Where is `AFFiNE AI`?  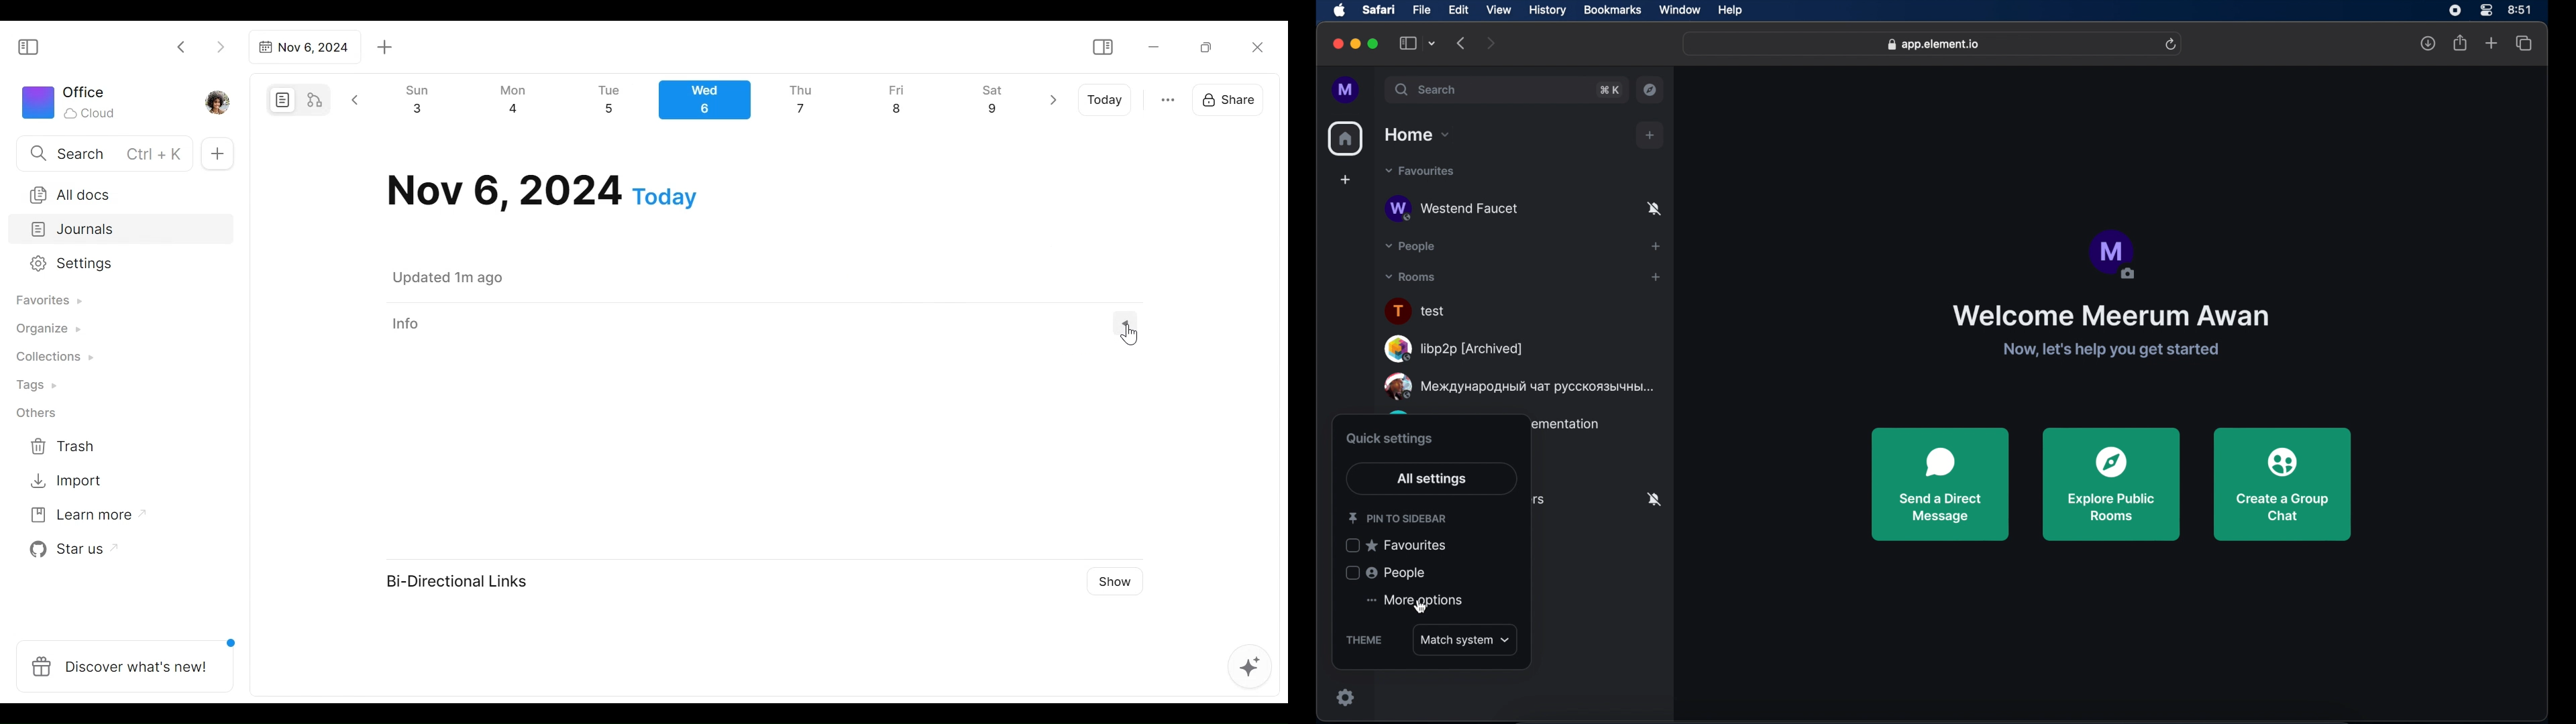
AFFiNE AI is located at coordinates (1250, 668).